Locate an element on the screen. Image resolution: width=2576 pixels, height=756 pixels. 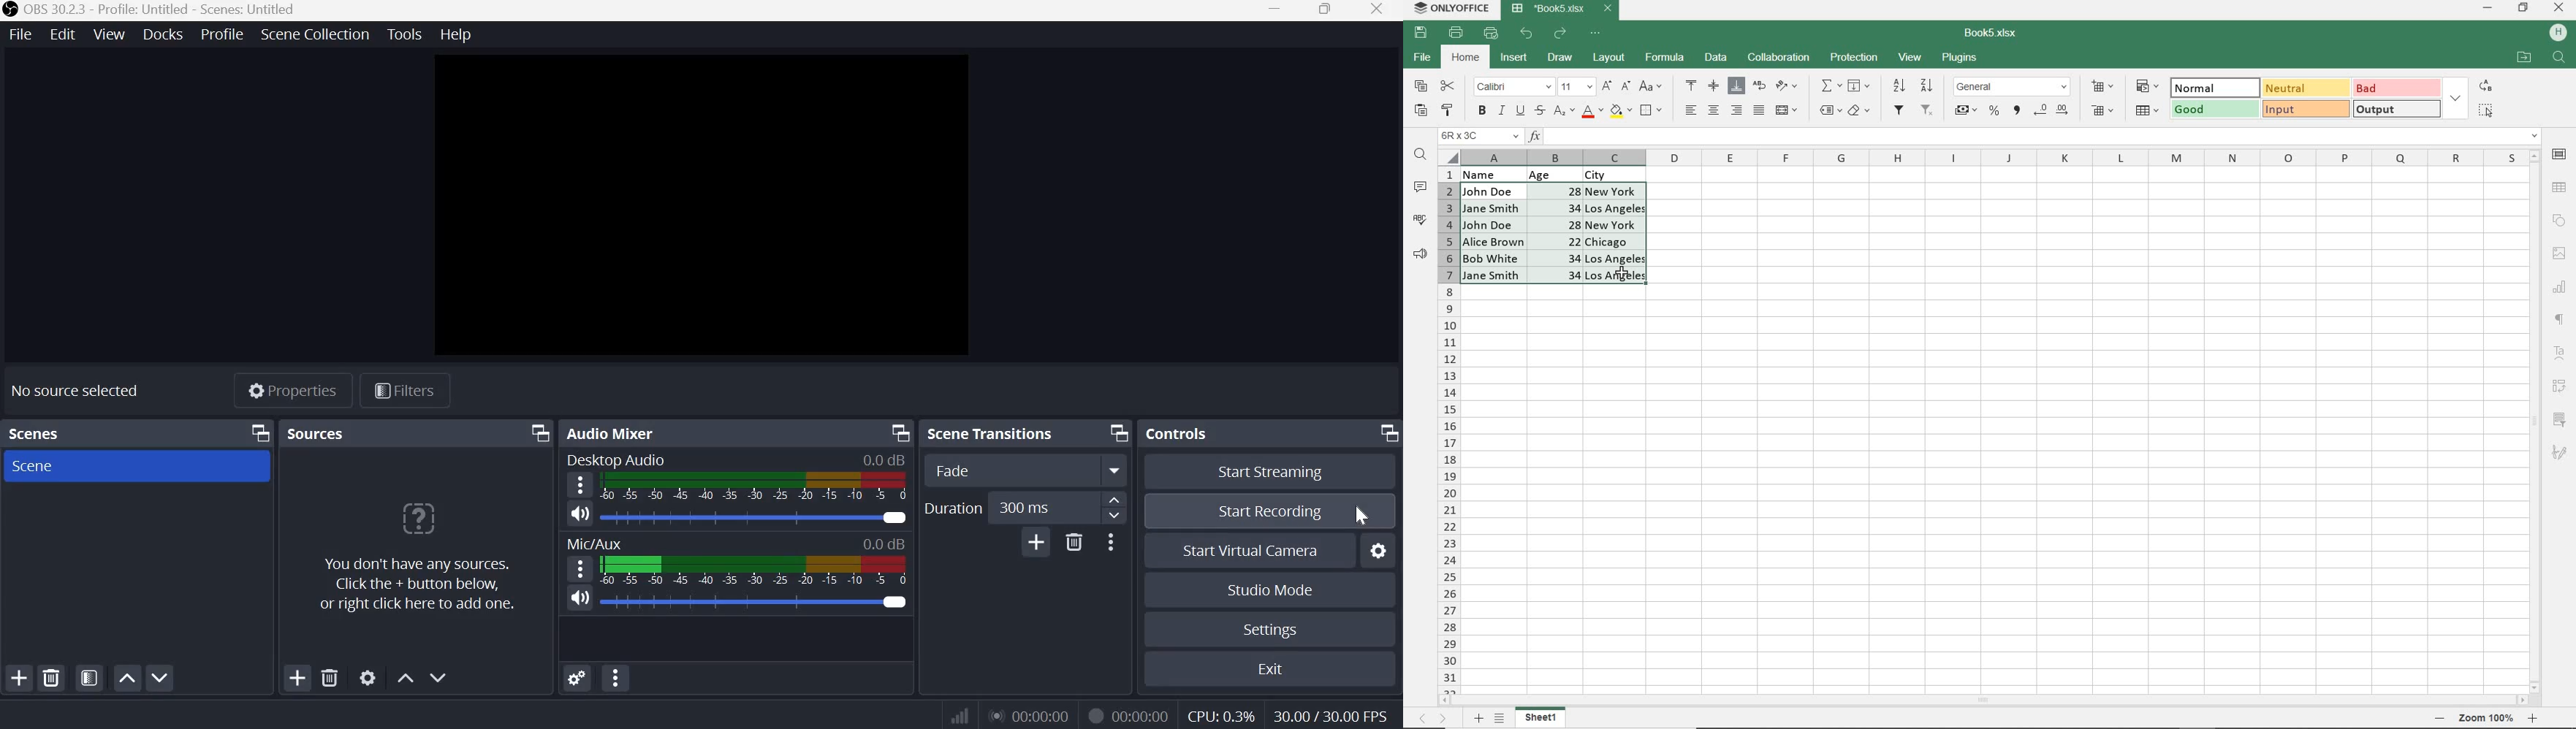
CHANGE DECIMAL PLACE is located at coordinates (2051, 111).